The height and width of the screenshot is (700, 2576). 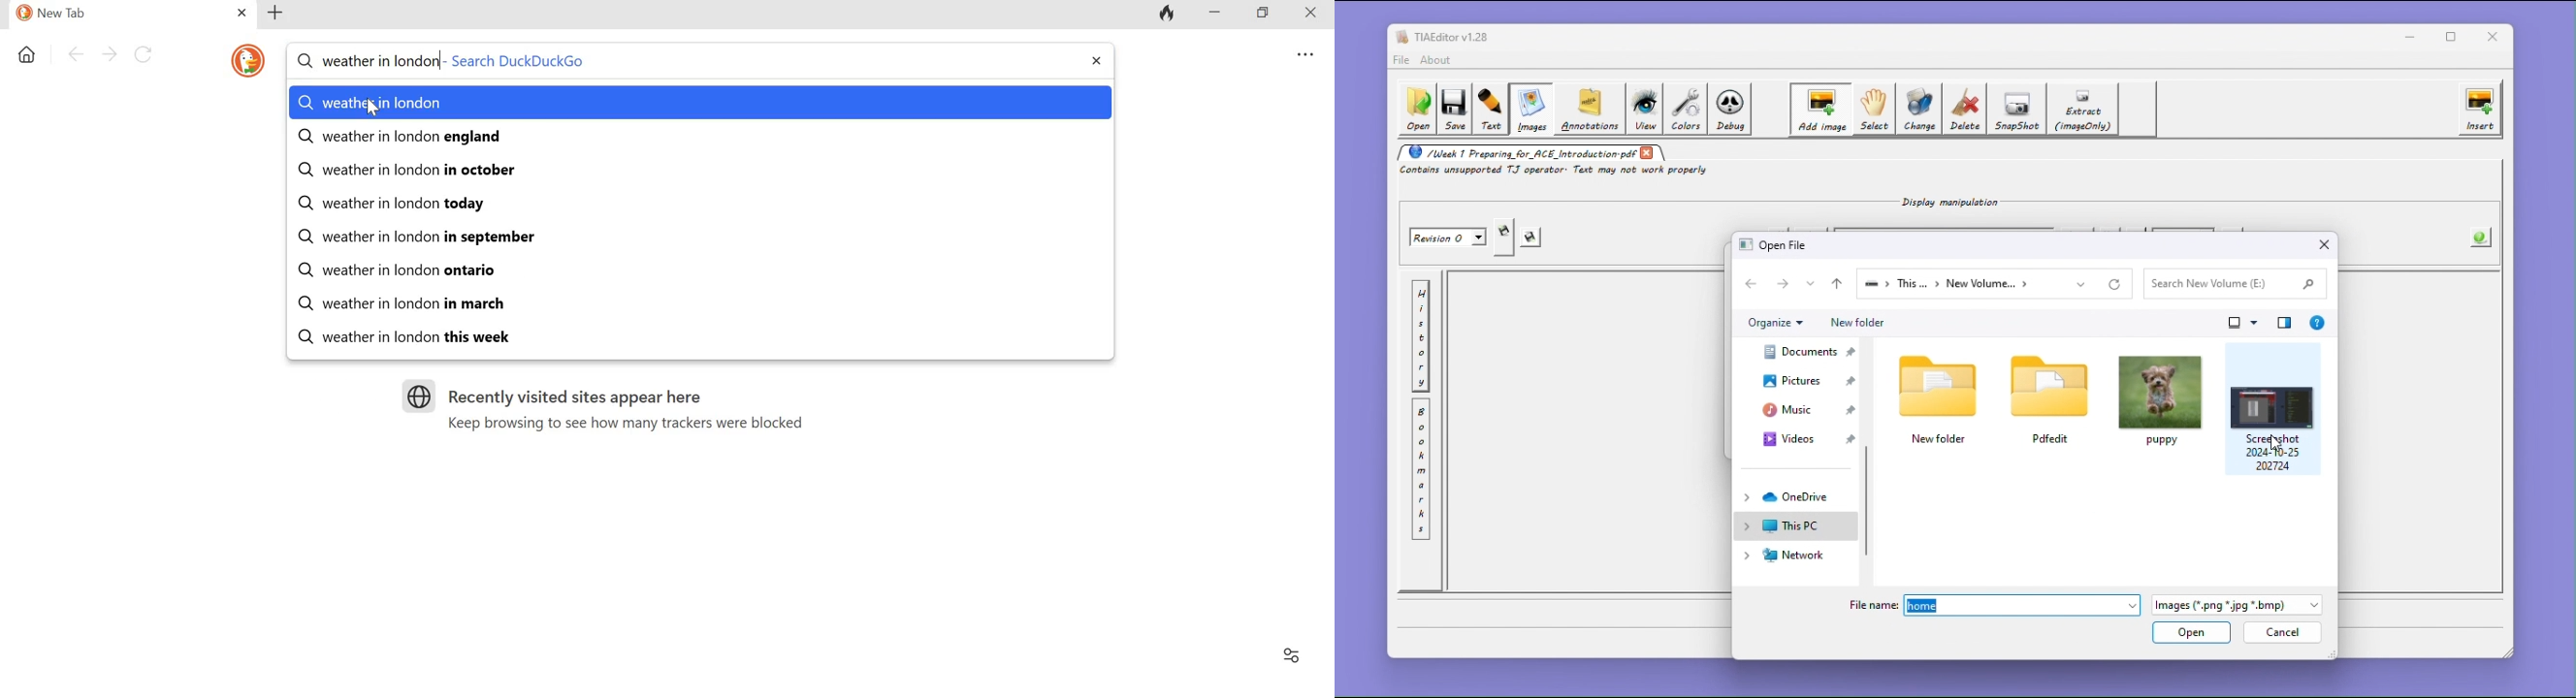 What do you see at coordinates (1732, 110) in the screenshot?
I see `Debug` at bounding box center [1732, 110].